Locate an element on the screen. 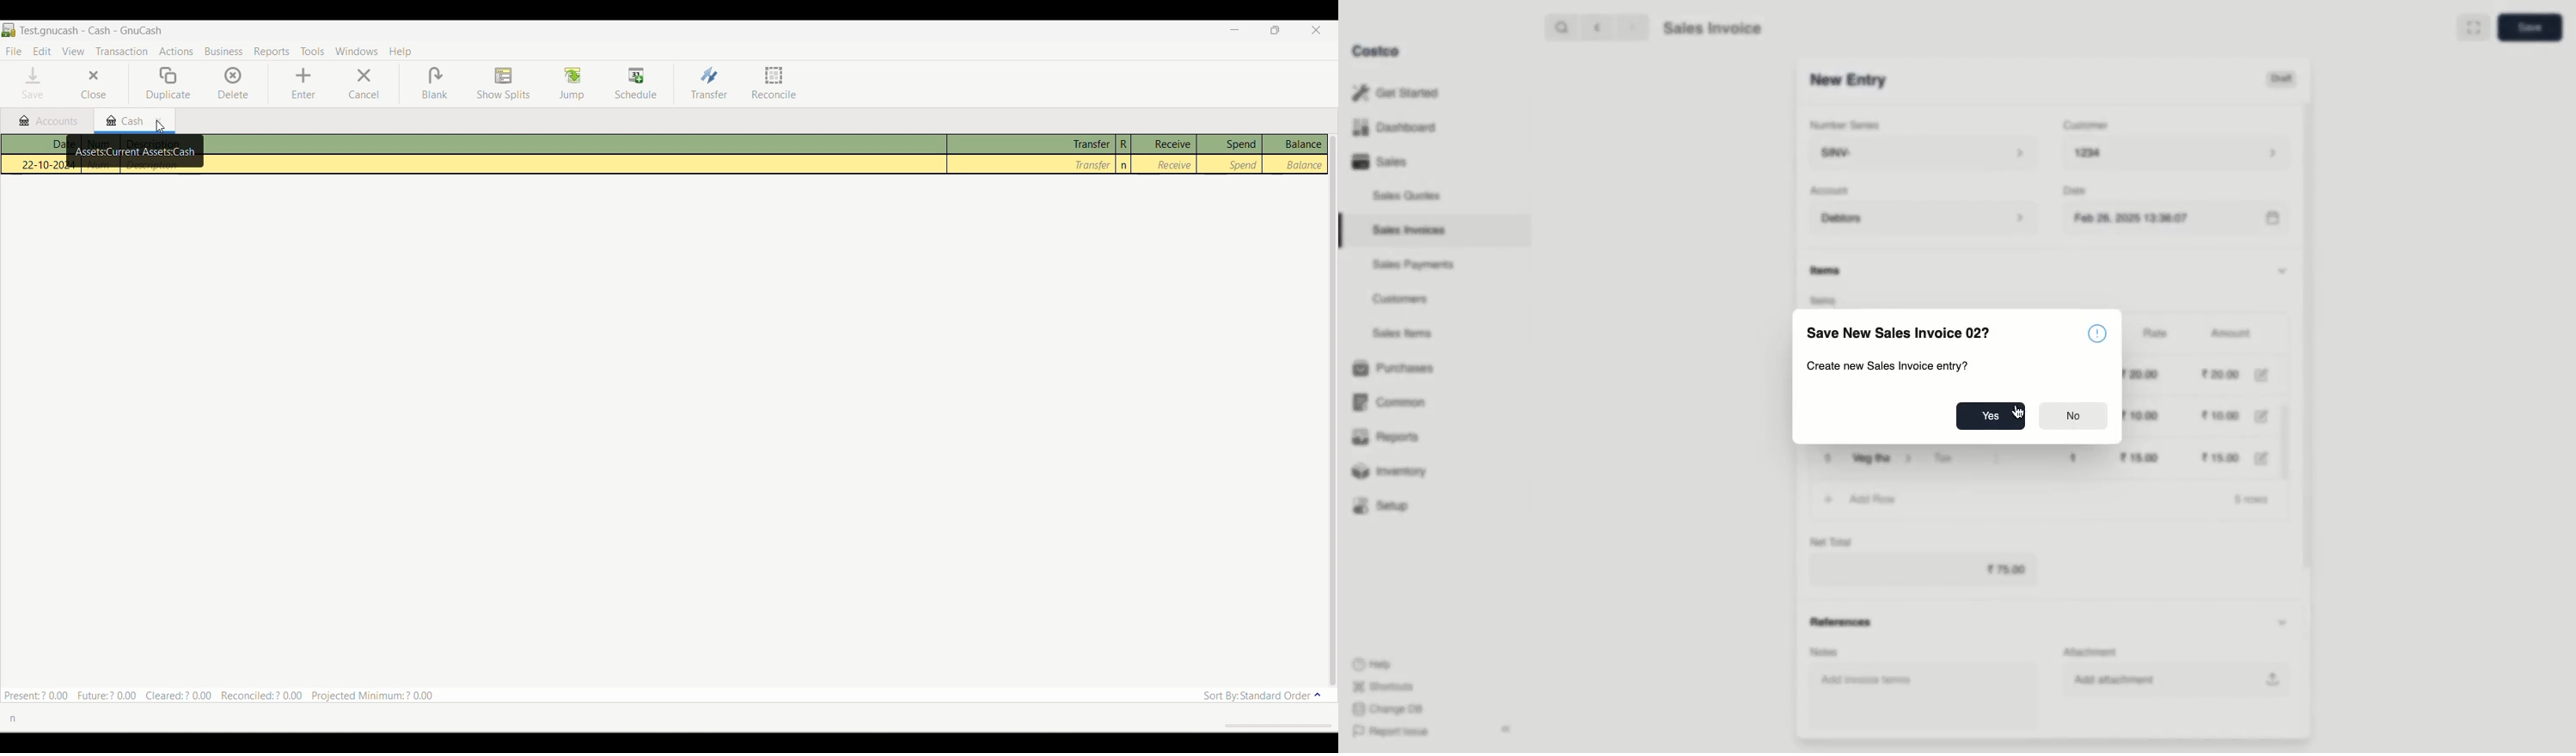 Image resolution: width=2576 pixels, height=756 pixels. Sales Items is located at coordinates (1406, 334).